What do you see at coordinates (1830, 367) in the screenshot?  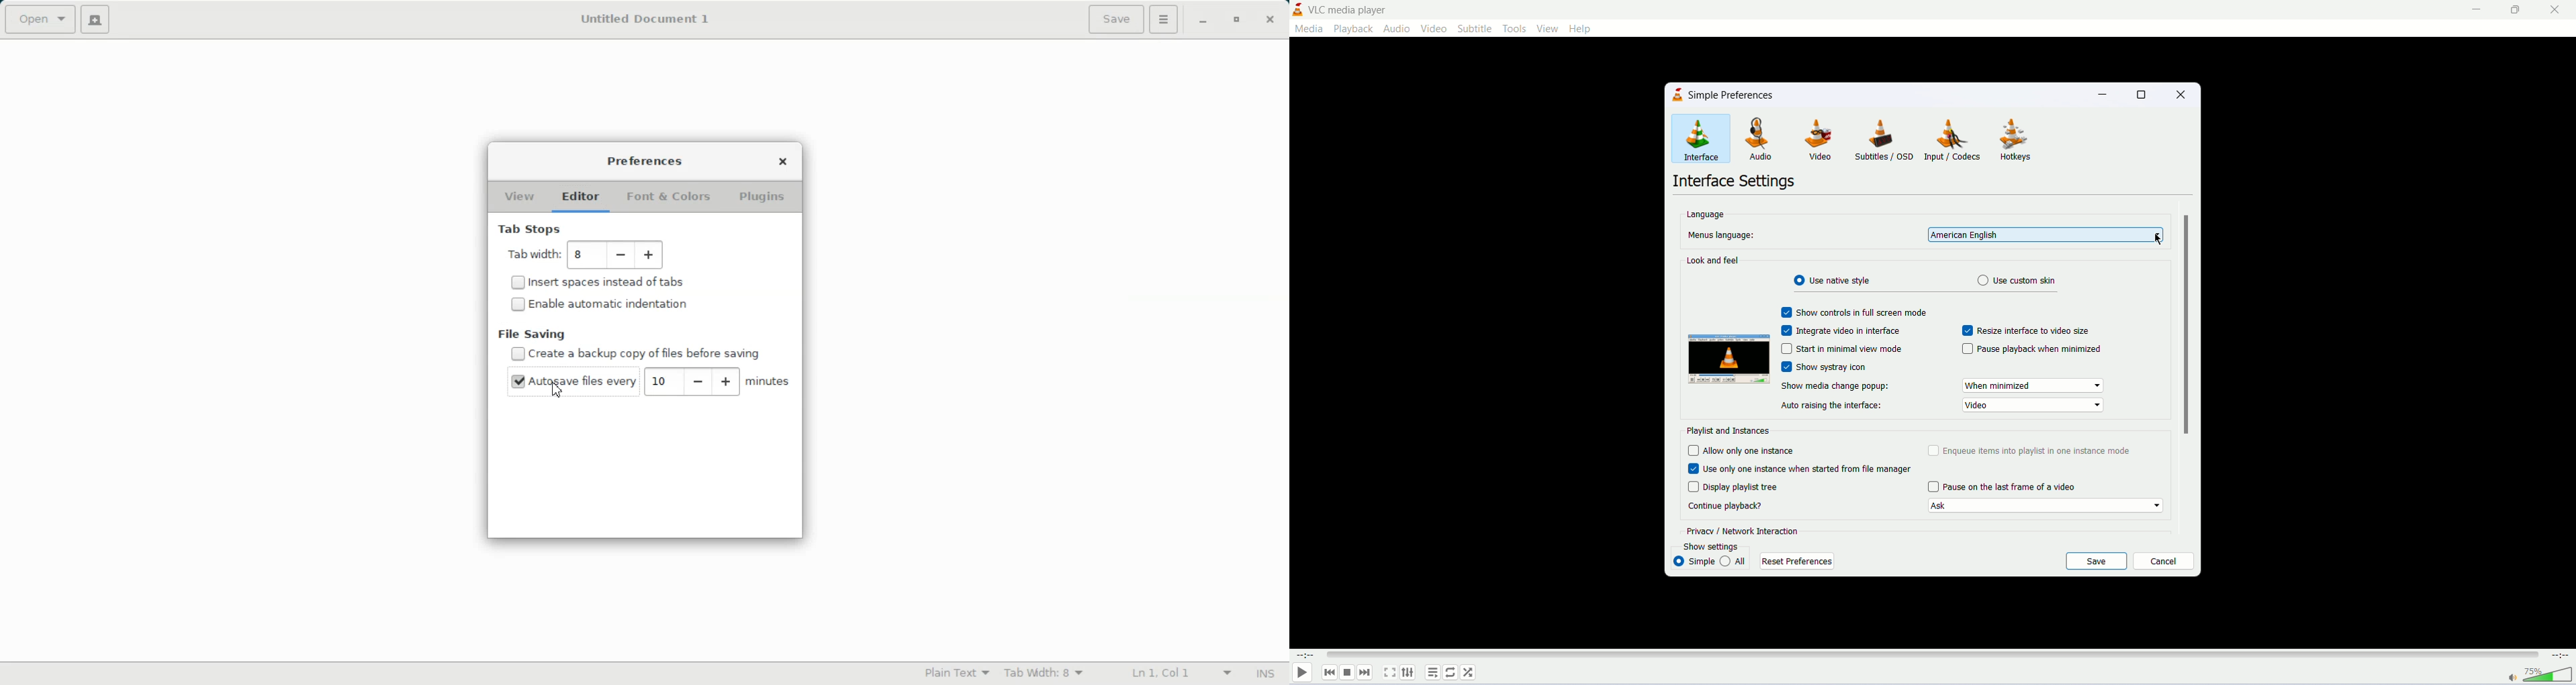 I see `show systray icon` at bounding box center [1830, 367].